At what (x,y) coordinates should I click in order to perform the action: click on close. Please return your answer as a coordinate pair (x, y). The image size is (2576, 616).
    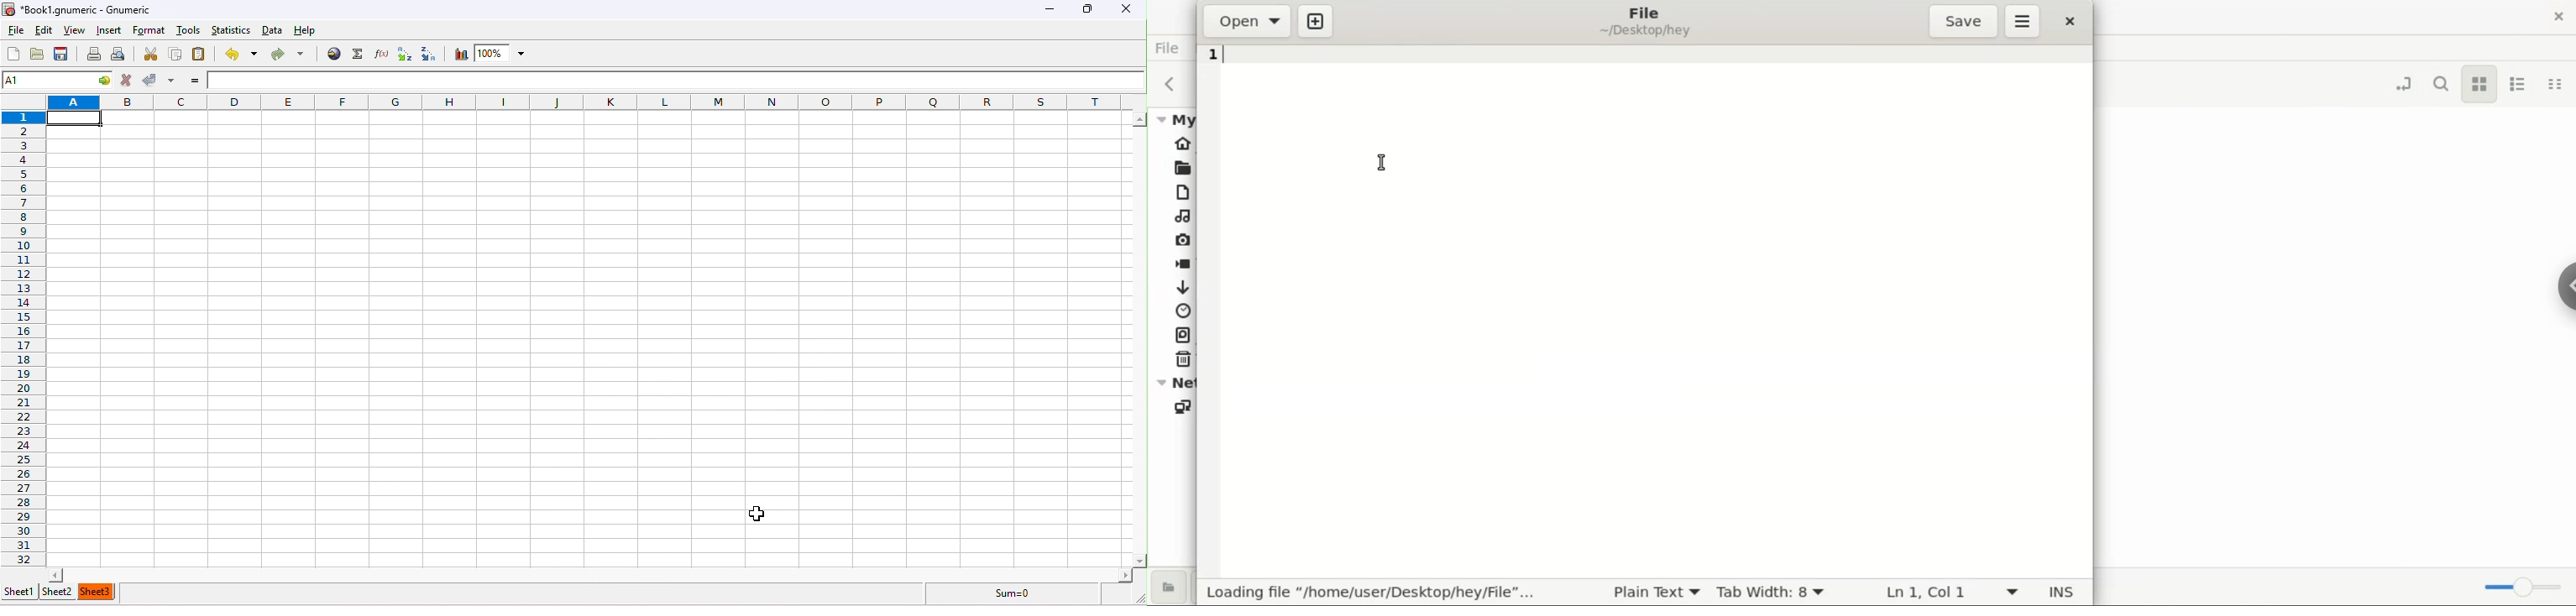
    Looking at the image, I should click on (2559, 13).